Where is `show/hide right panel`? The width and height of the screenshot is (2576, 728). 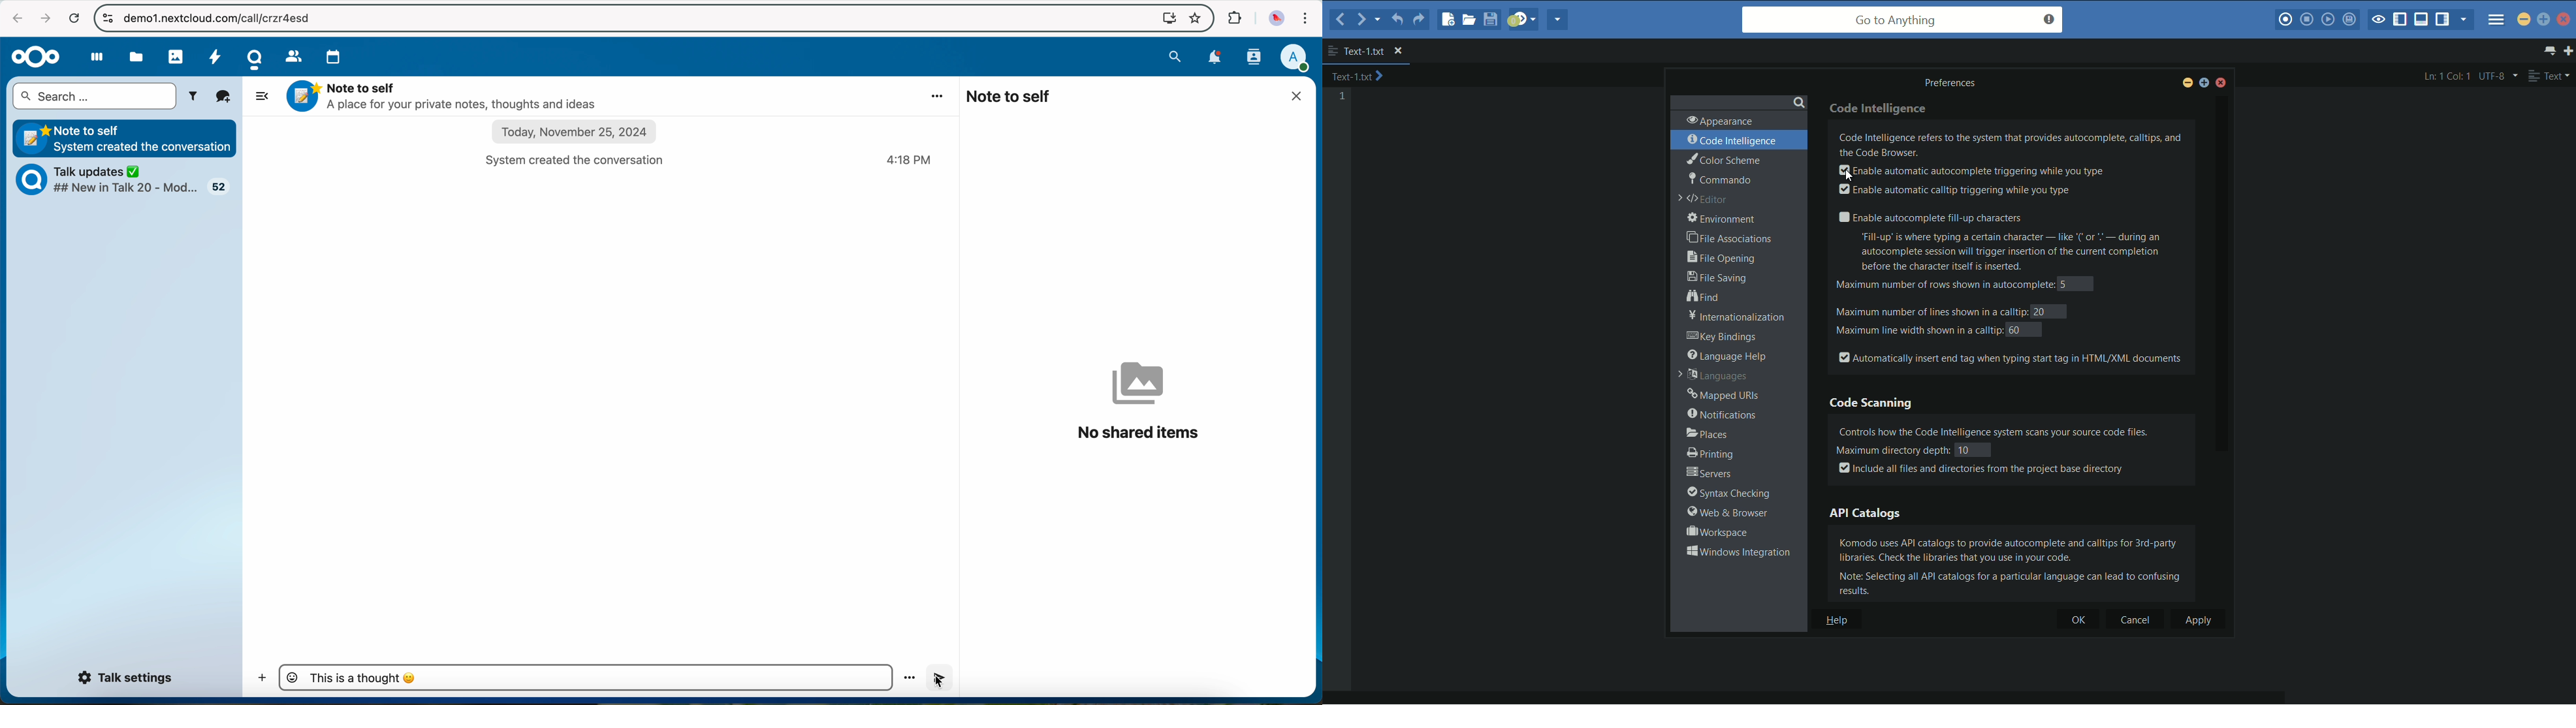 show/hide right panel is located at coordinates (2442, 20).